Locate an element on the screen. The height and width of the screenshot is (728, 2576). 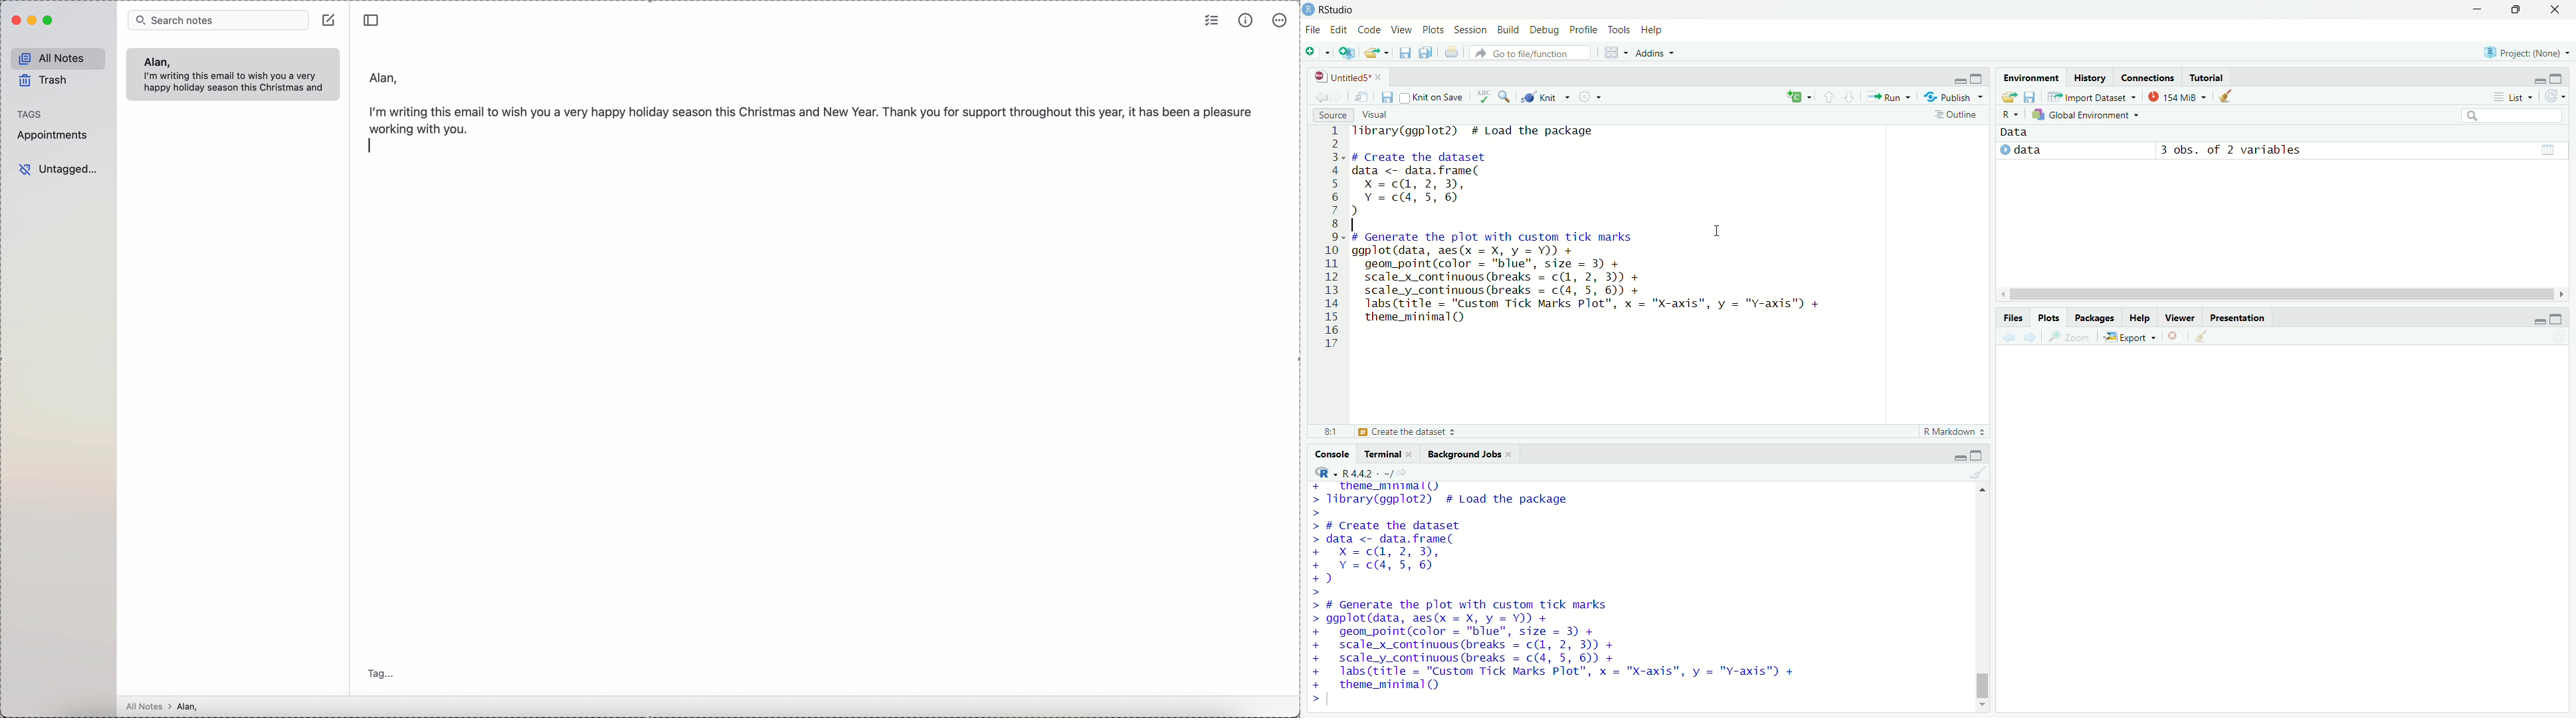
find/replace is located at coordinates (1506, 97).